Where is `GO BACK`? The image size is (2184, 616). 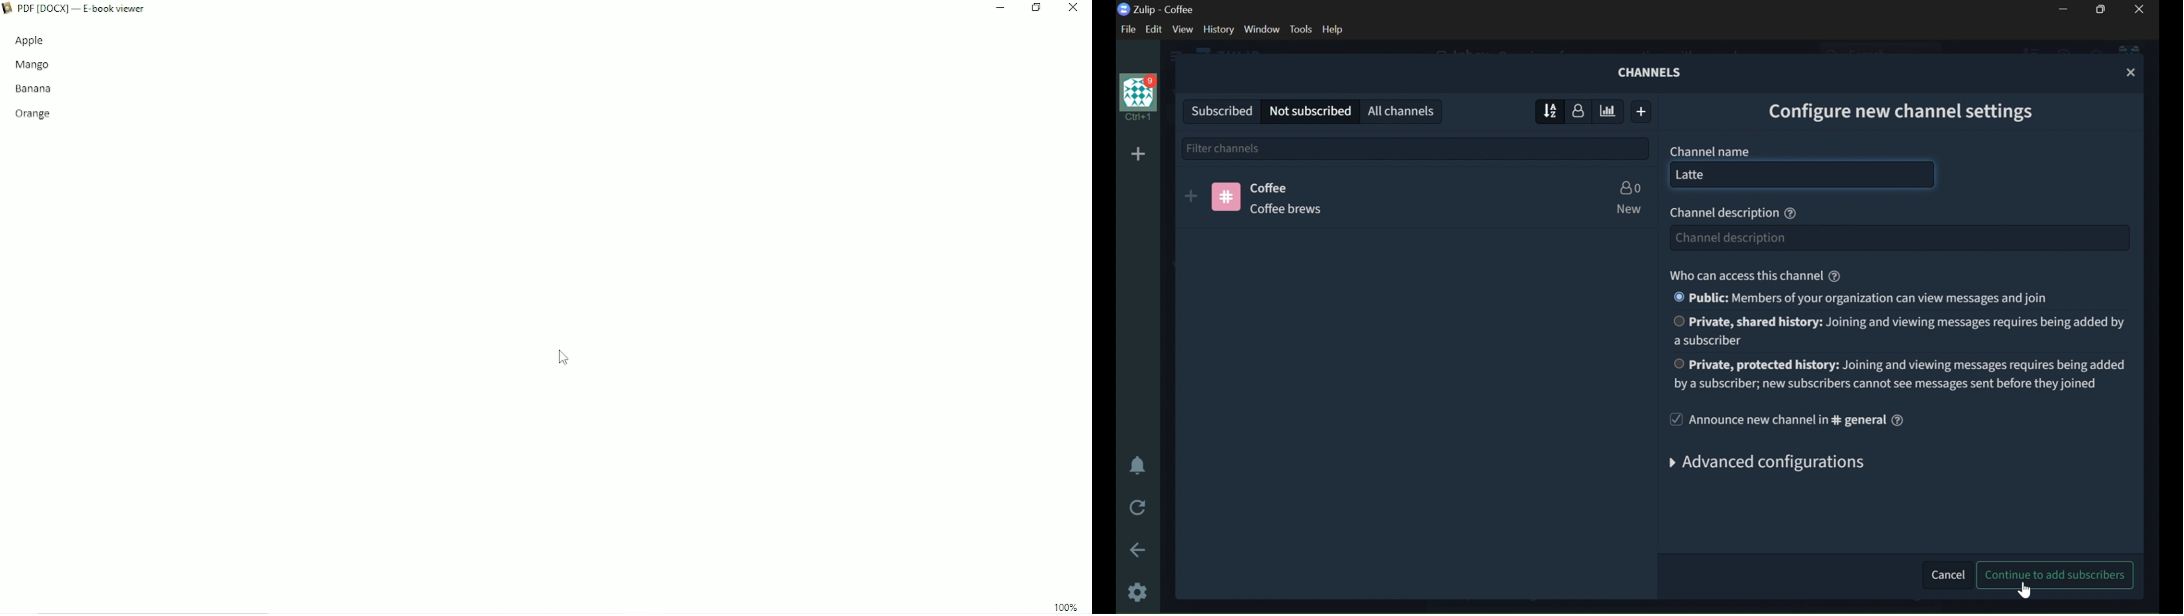 GO BACK is located at coordinates (1139, 550).